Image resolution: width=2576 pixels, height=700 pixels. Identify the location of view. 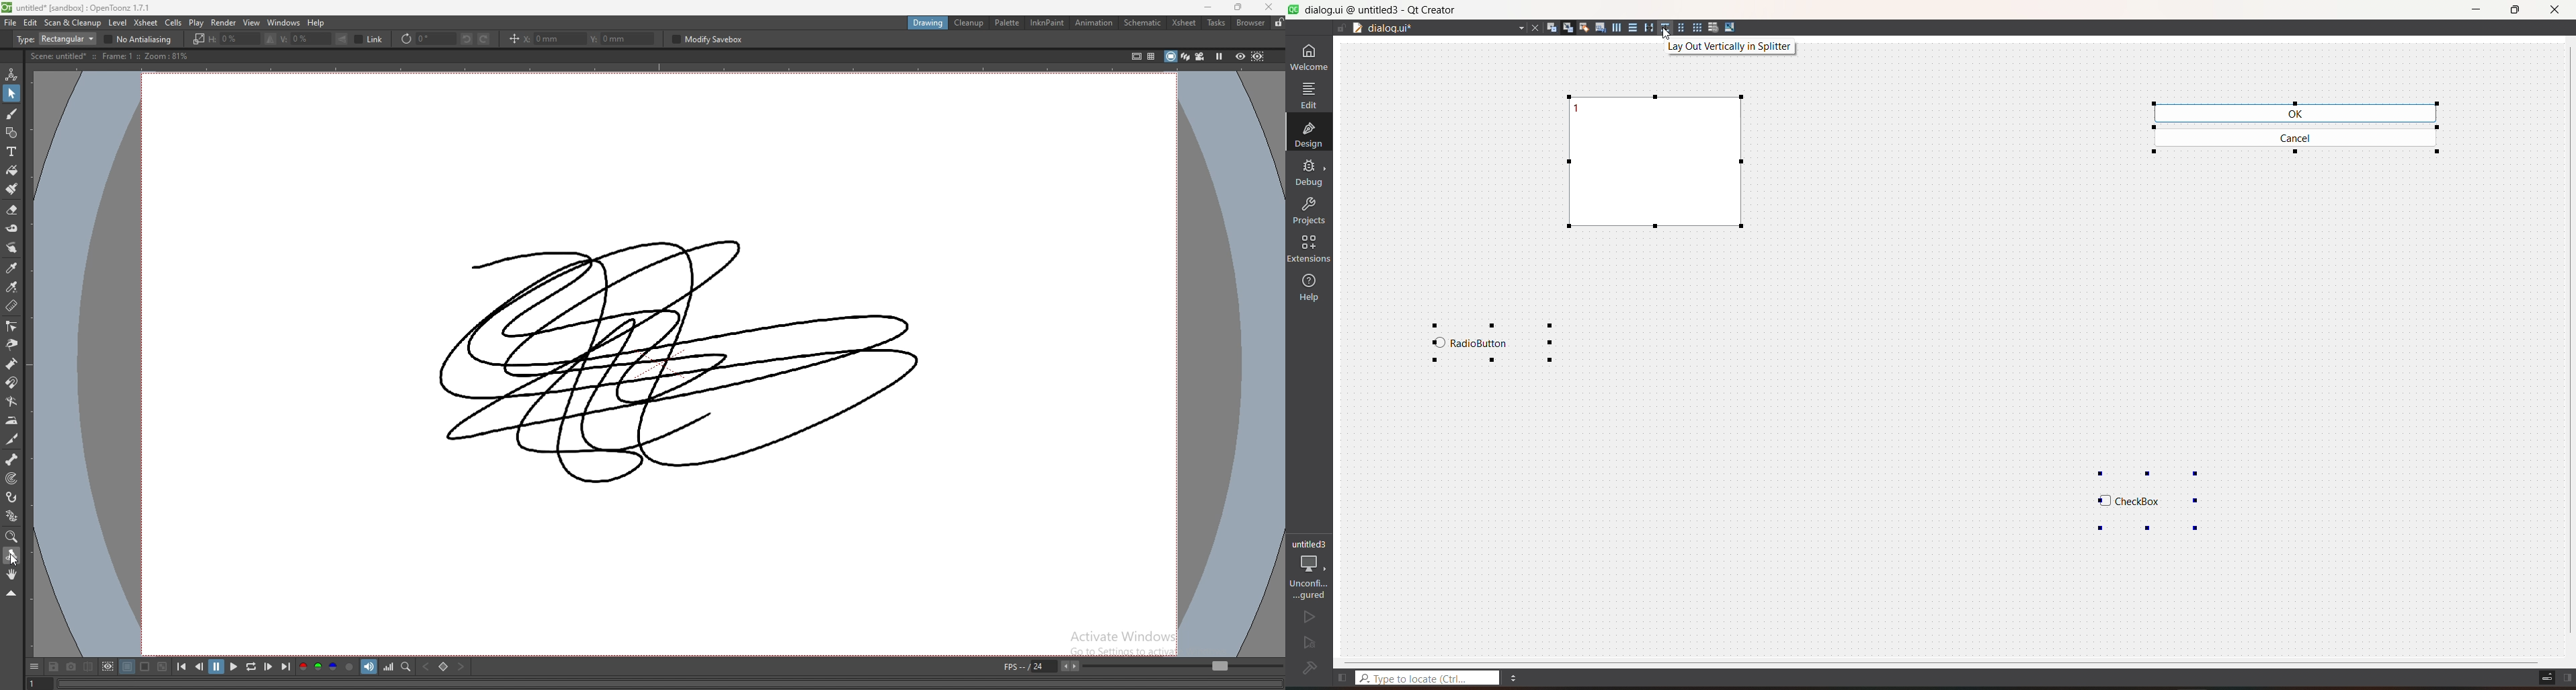
(252, 22).